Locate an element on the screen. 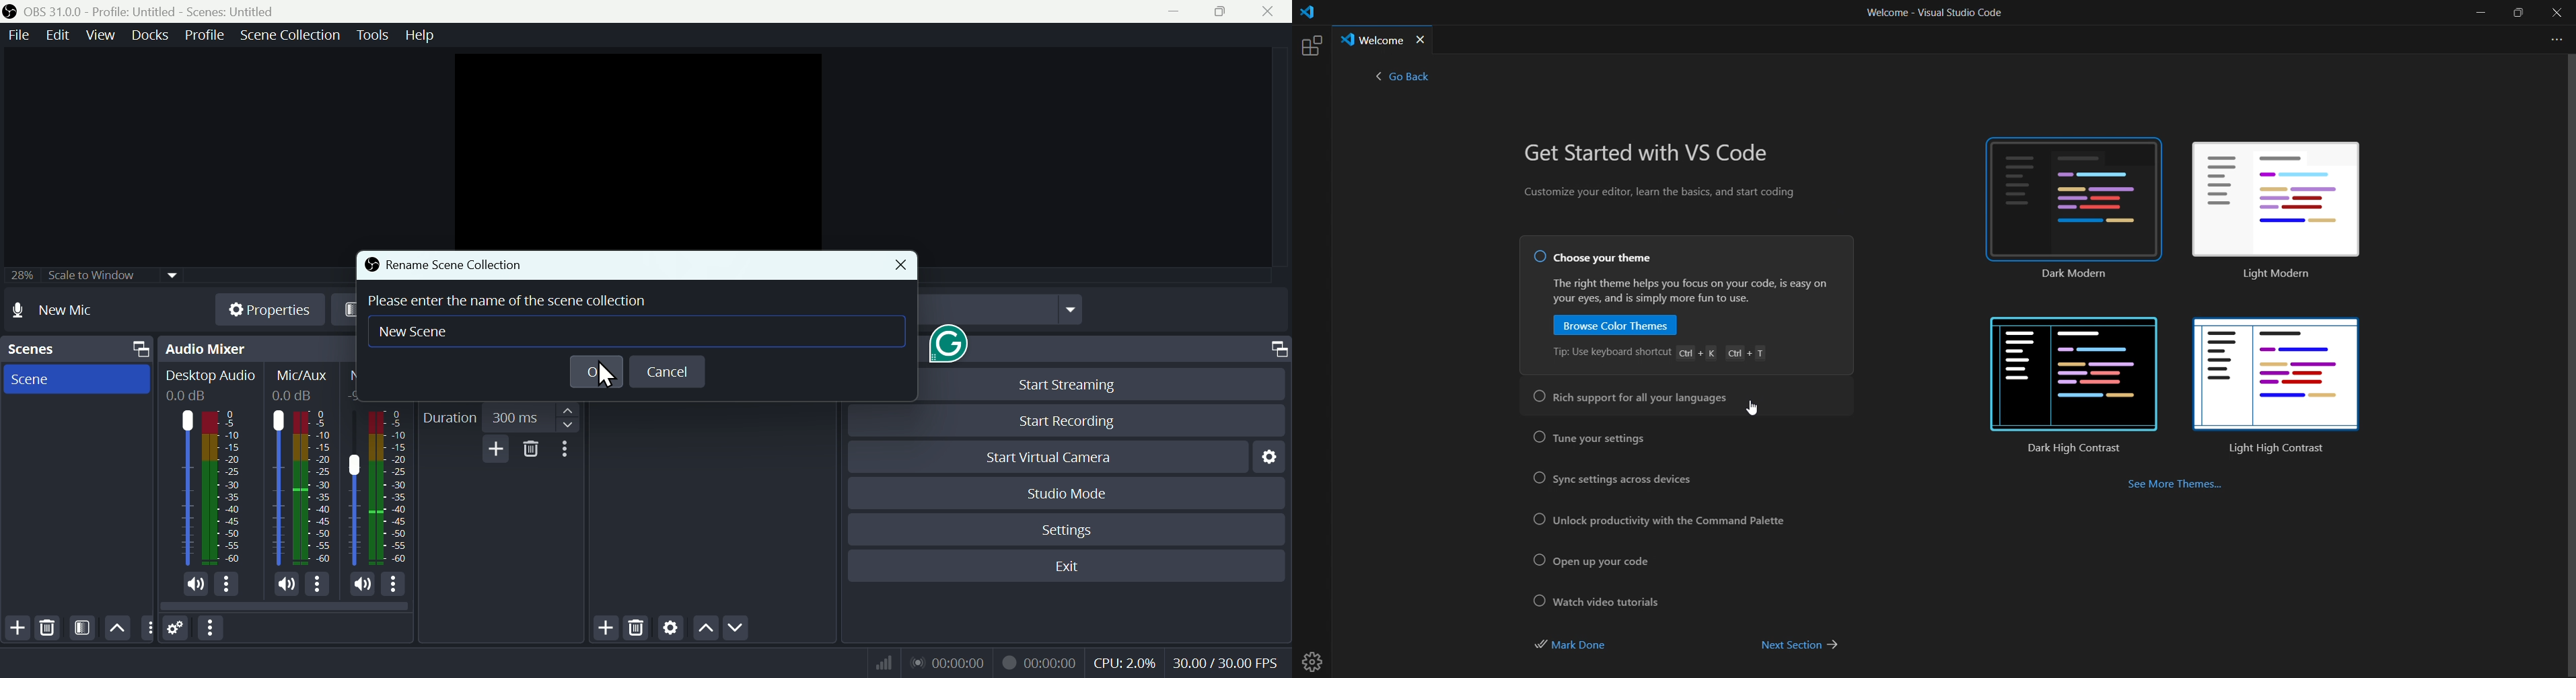 This screenshot has height=700, width=2576. Audio Mixer is located at coordinates (250, 348).